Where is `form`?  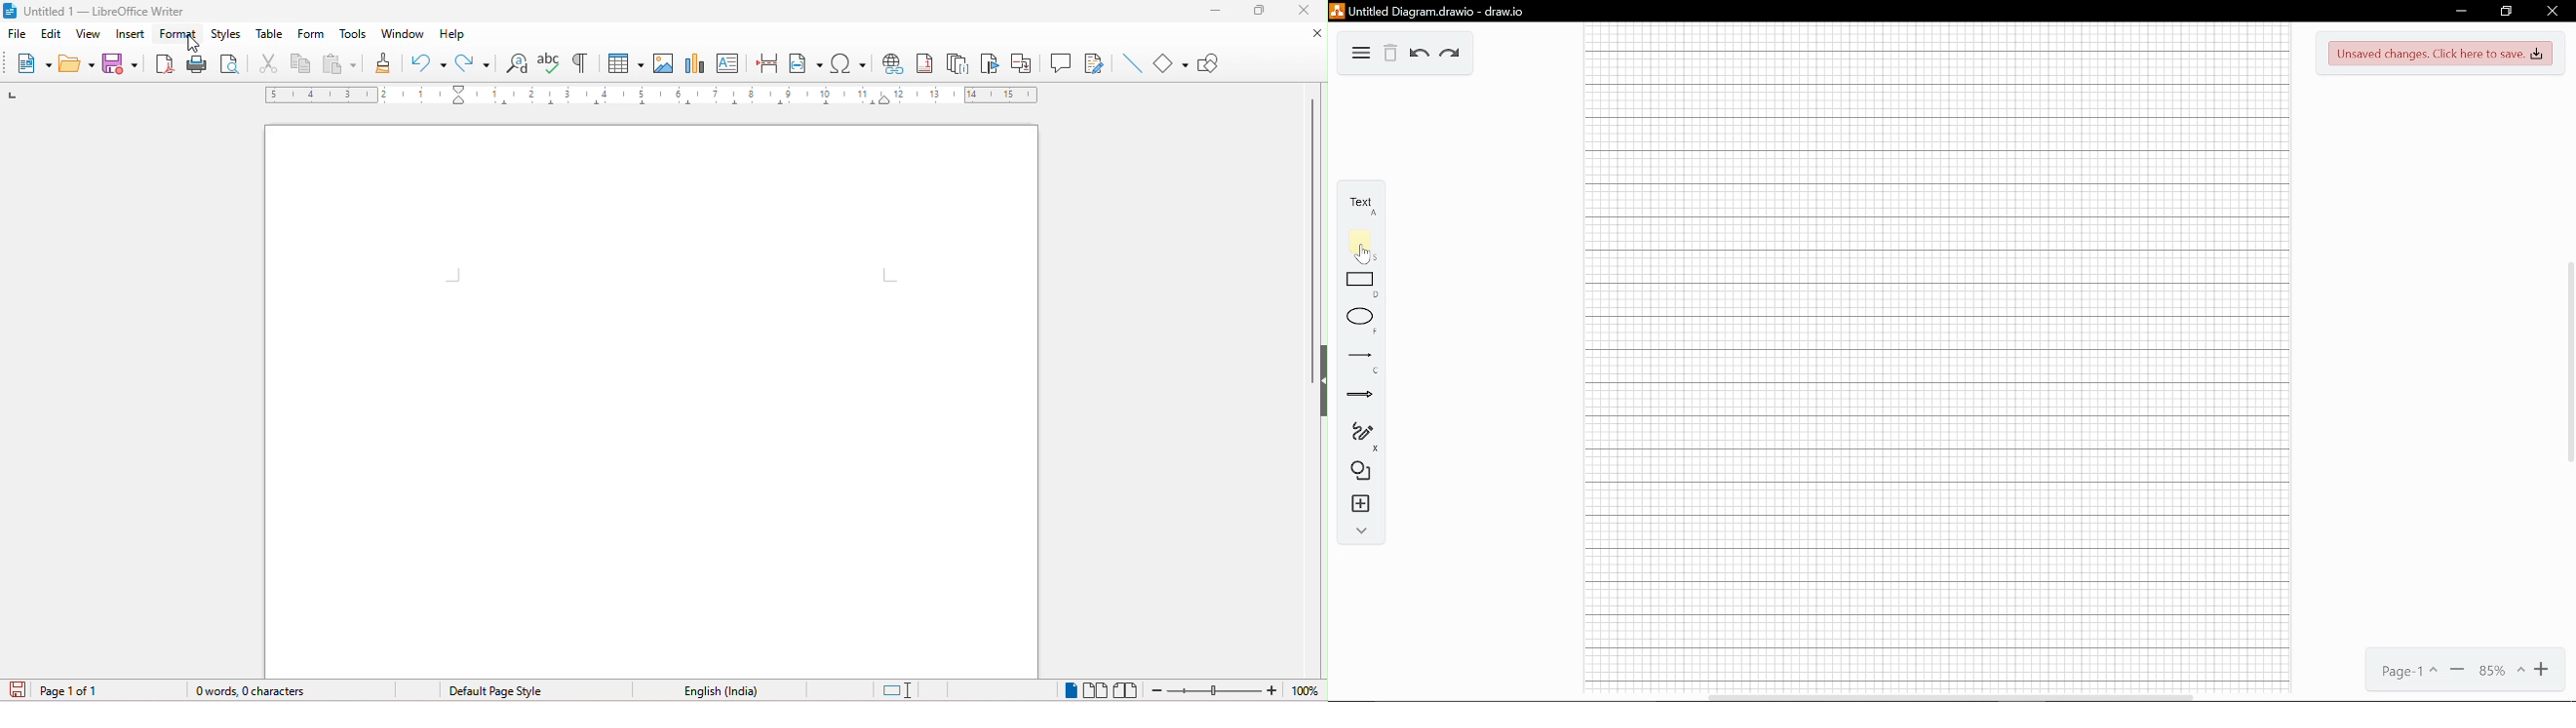
form is located at coordinates (309, 36).